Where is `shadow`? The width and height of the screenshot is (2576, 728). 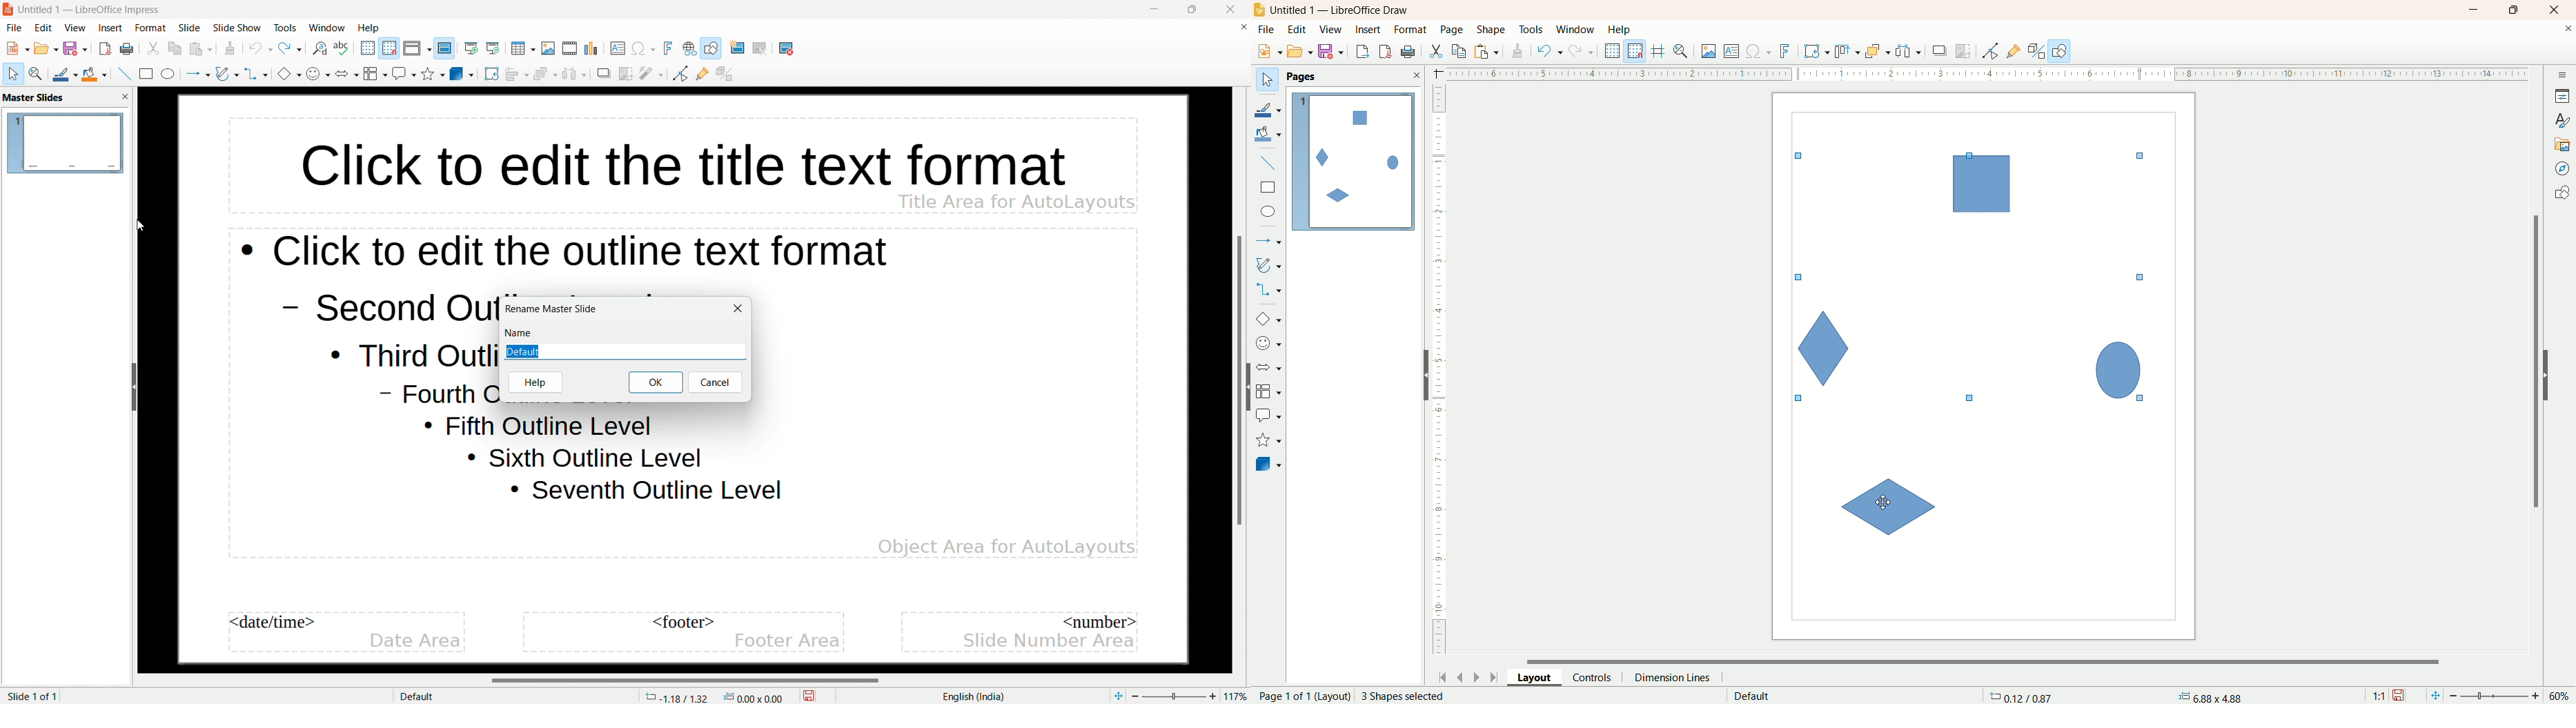
shadow is located at coordinates (604, 73).